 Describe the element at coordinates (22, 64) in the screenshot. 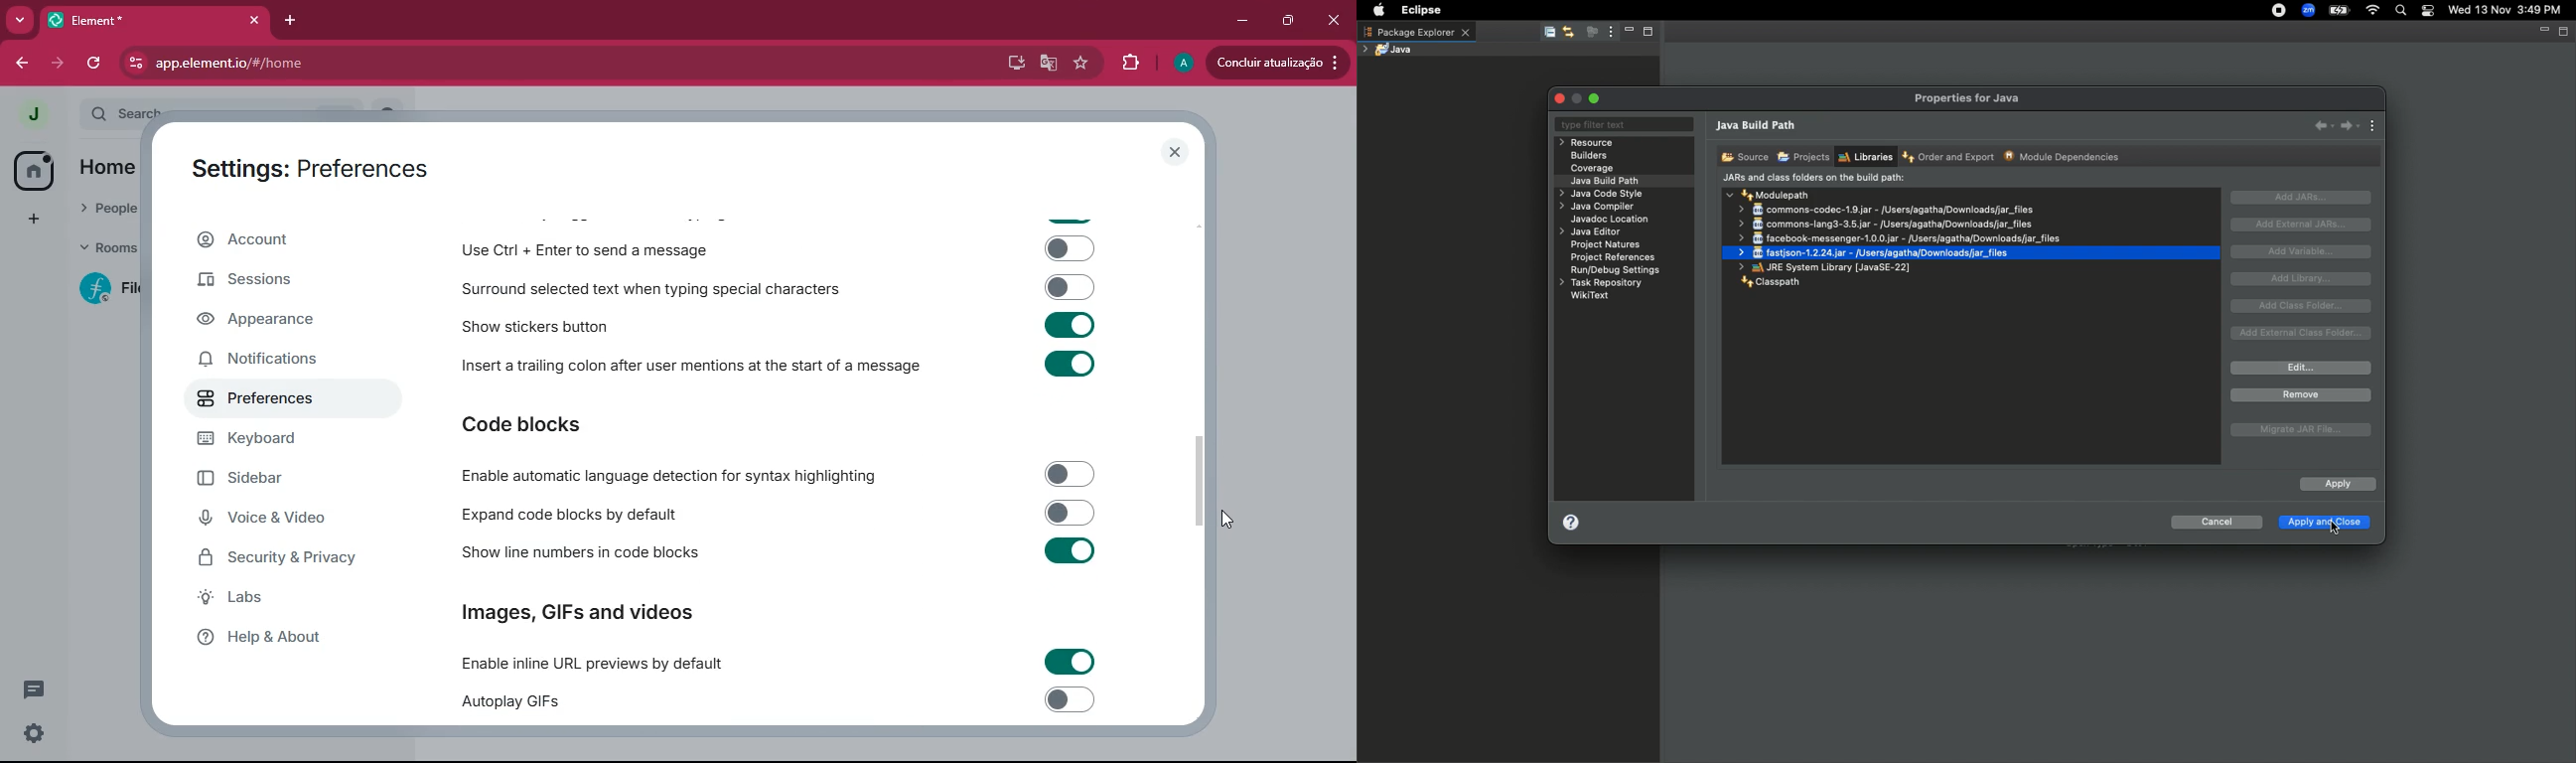

I see `back` at that location.